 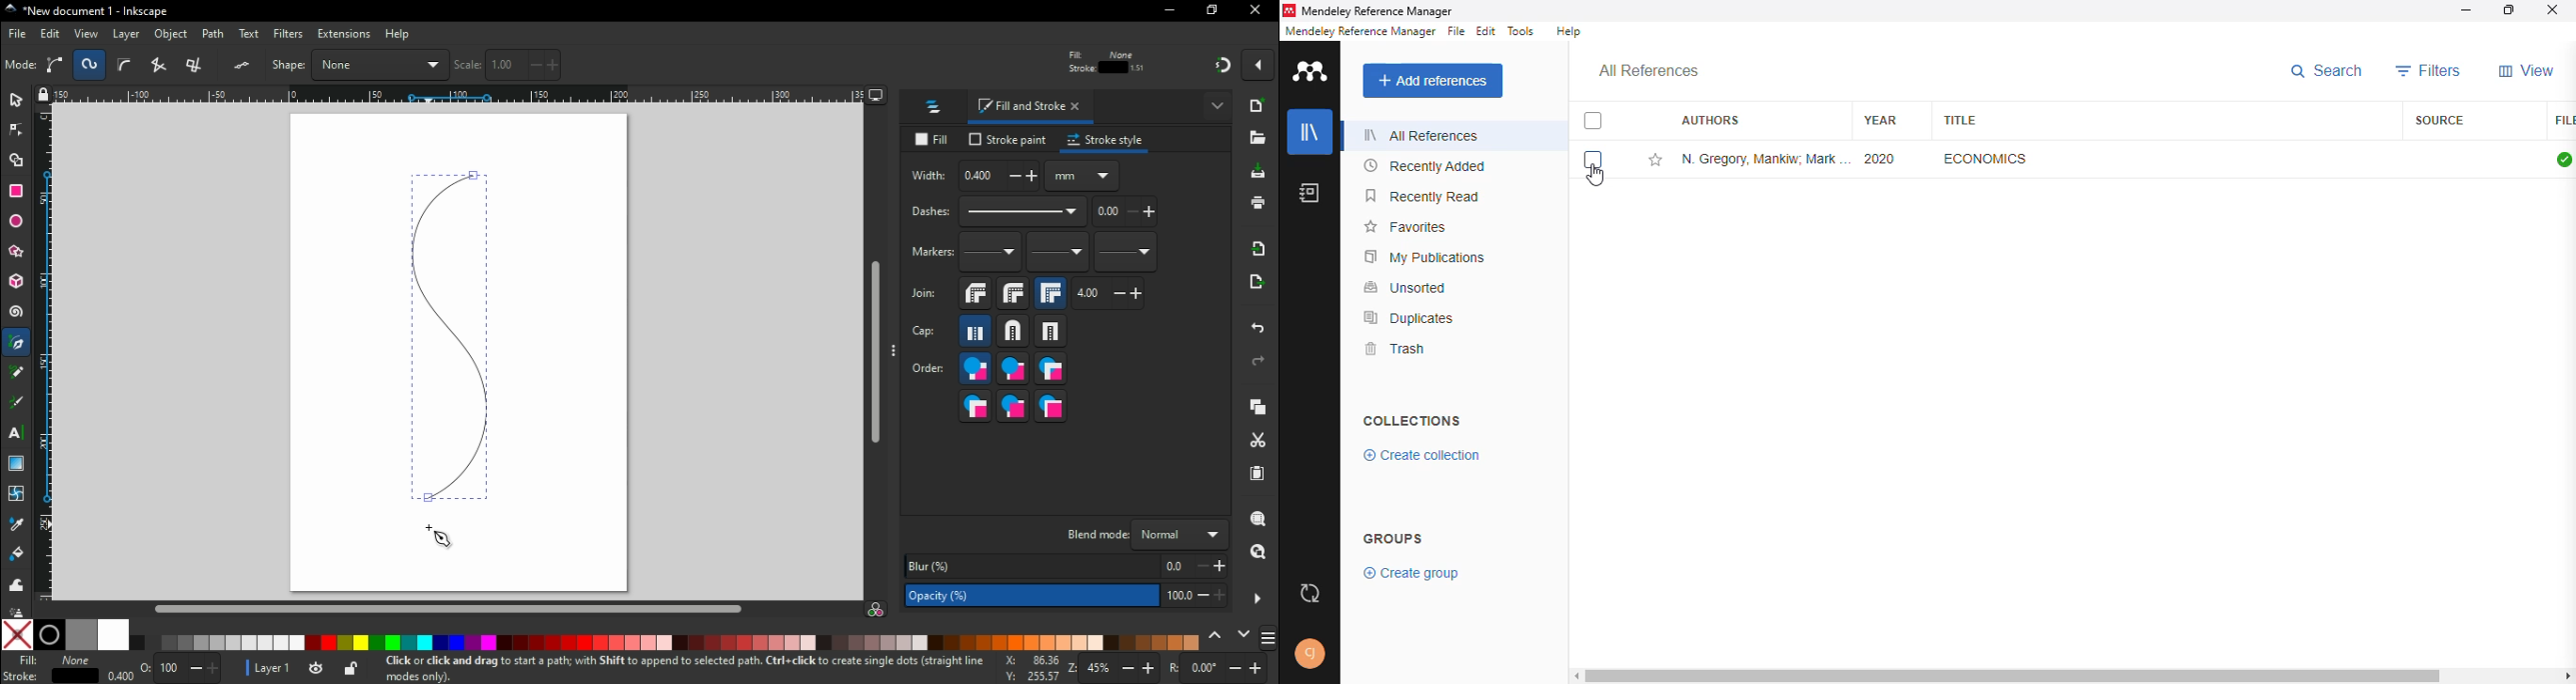 I want to click on more options, so click(x=1259, y=598).